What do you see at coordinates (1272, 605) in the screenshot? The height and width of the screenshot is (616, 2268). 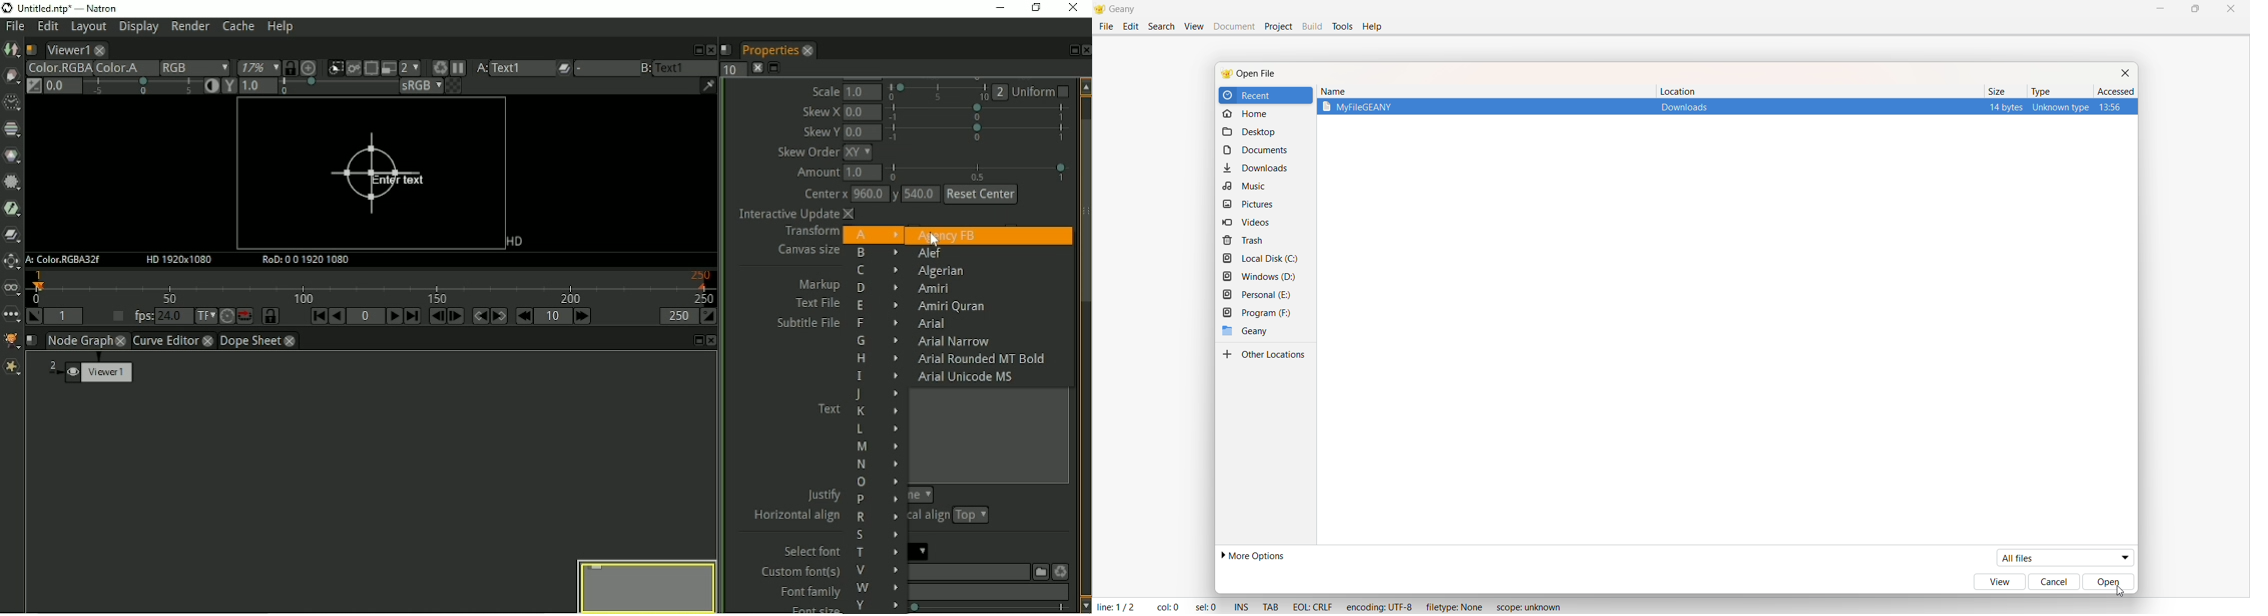 I see `TAB` at bounding box center [1272, 605].